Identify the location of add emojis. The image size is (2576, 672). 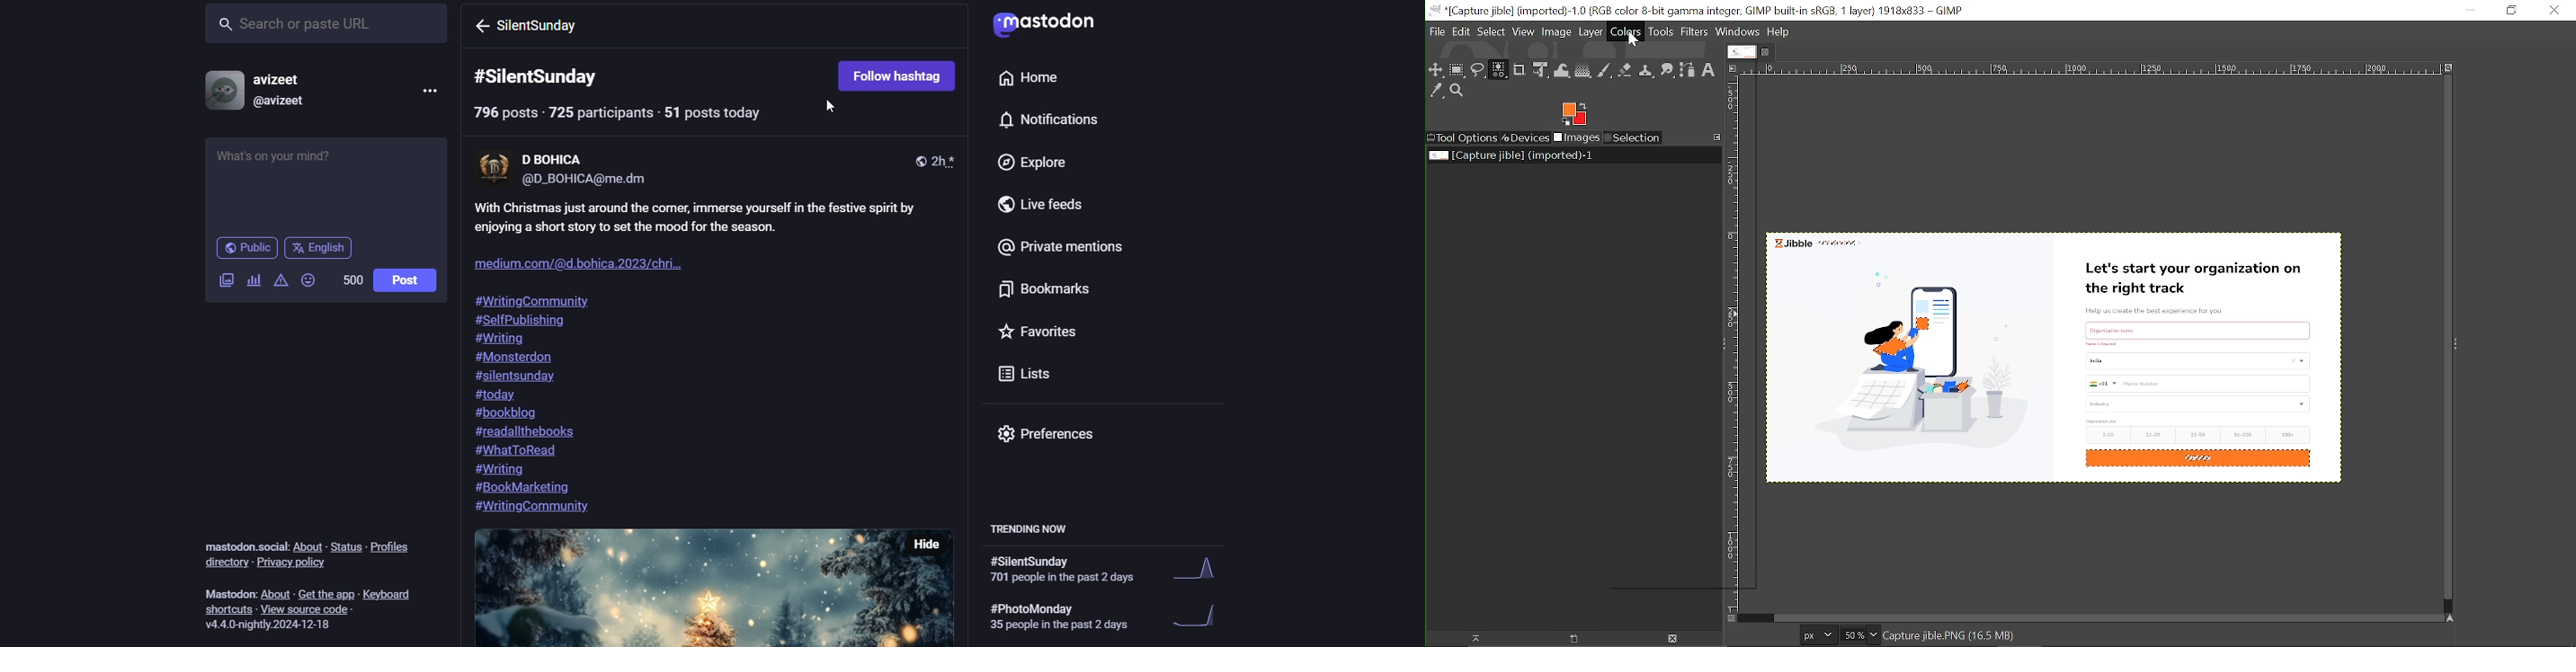
(309, 281).